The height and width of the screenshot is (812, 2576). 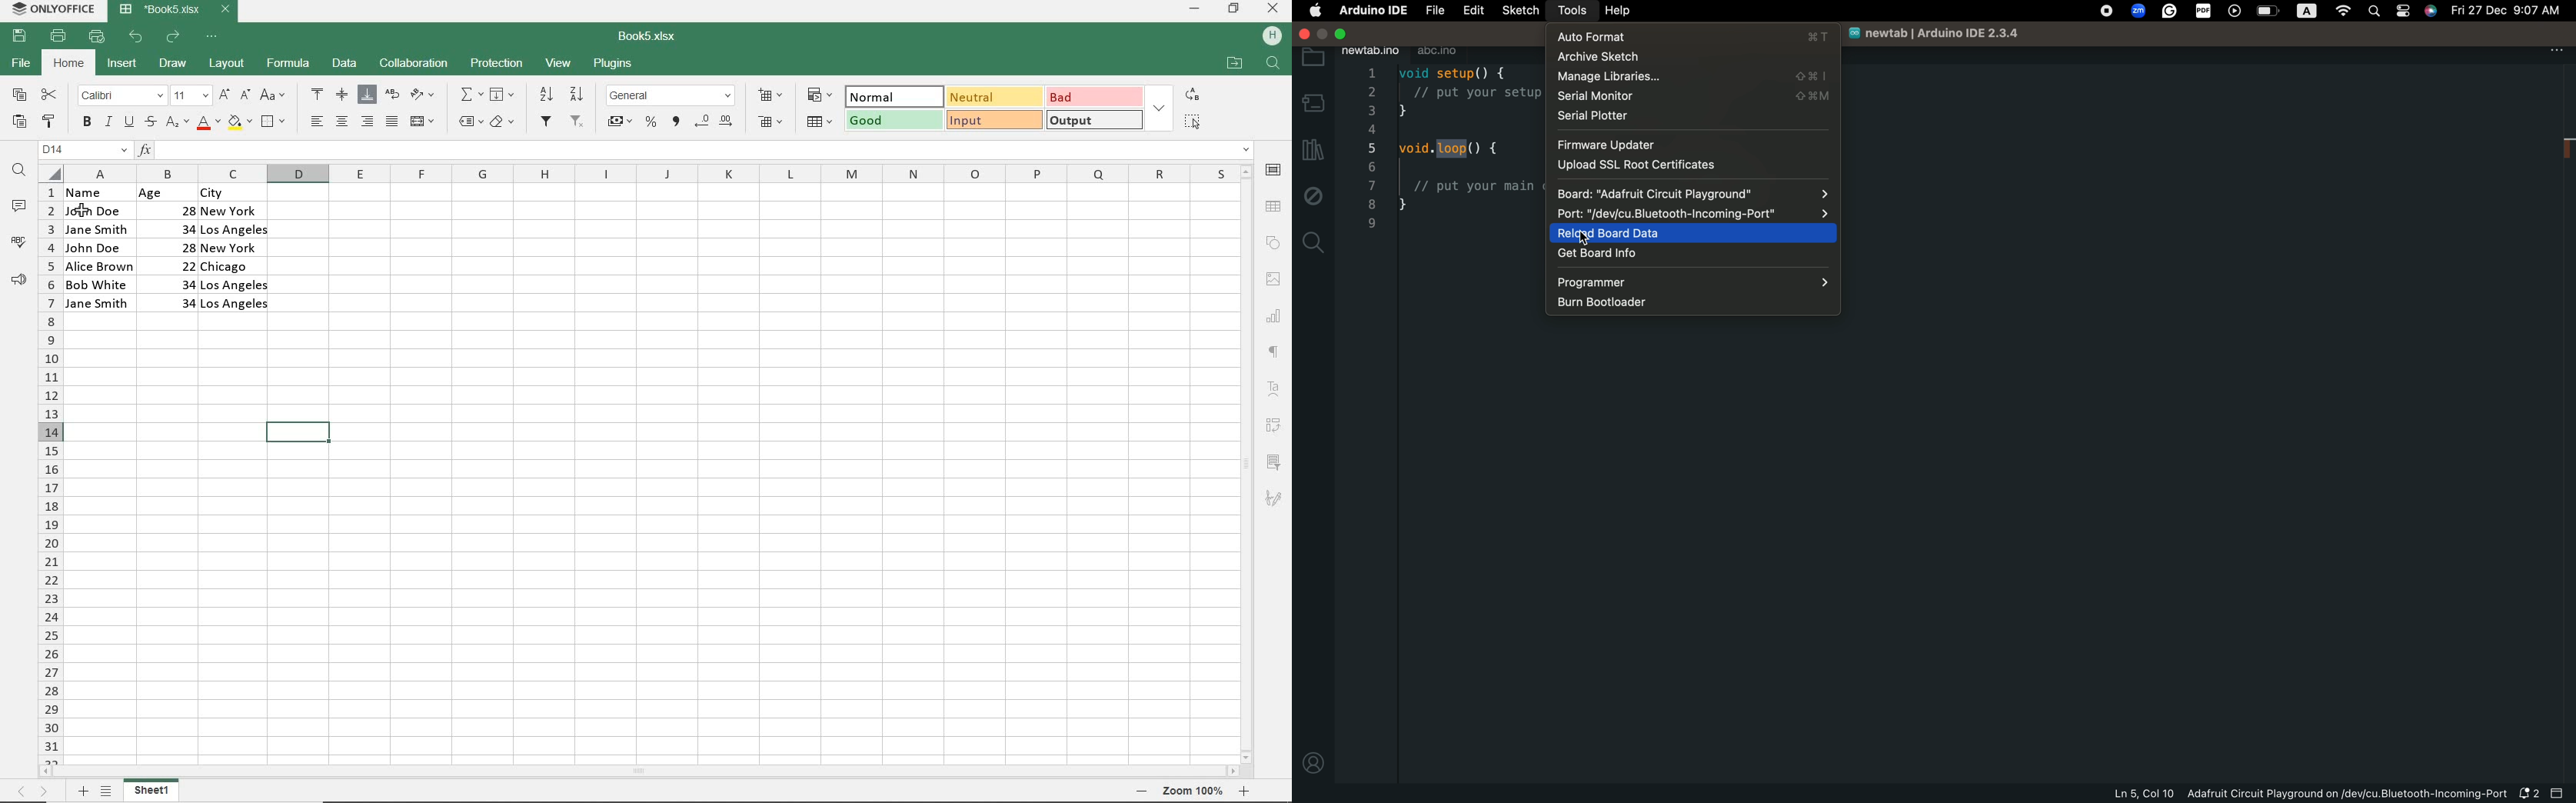 I want to click on ALIGN TOP, so click(x=318, y=94).